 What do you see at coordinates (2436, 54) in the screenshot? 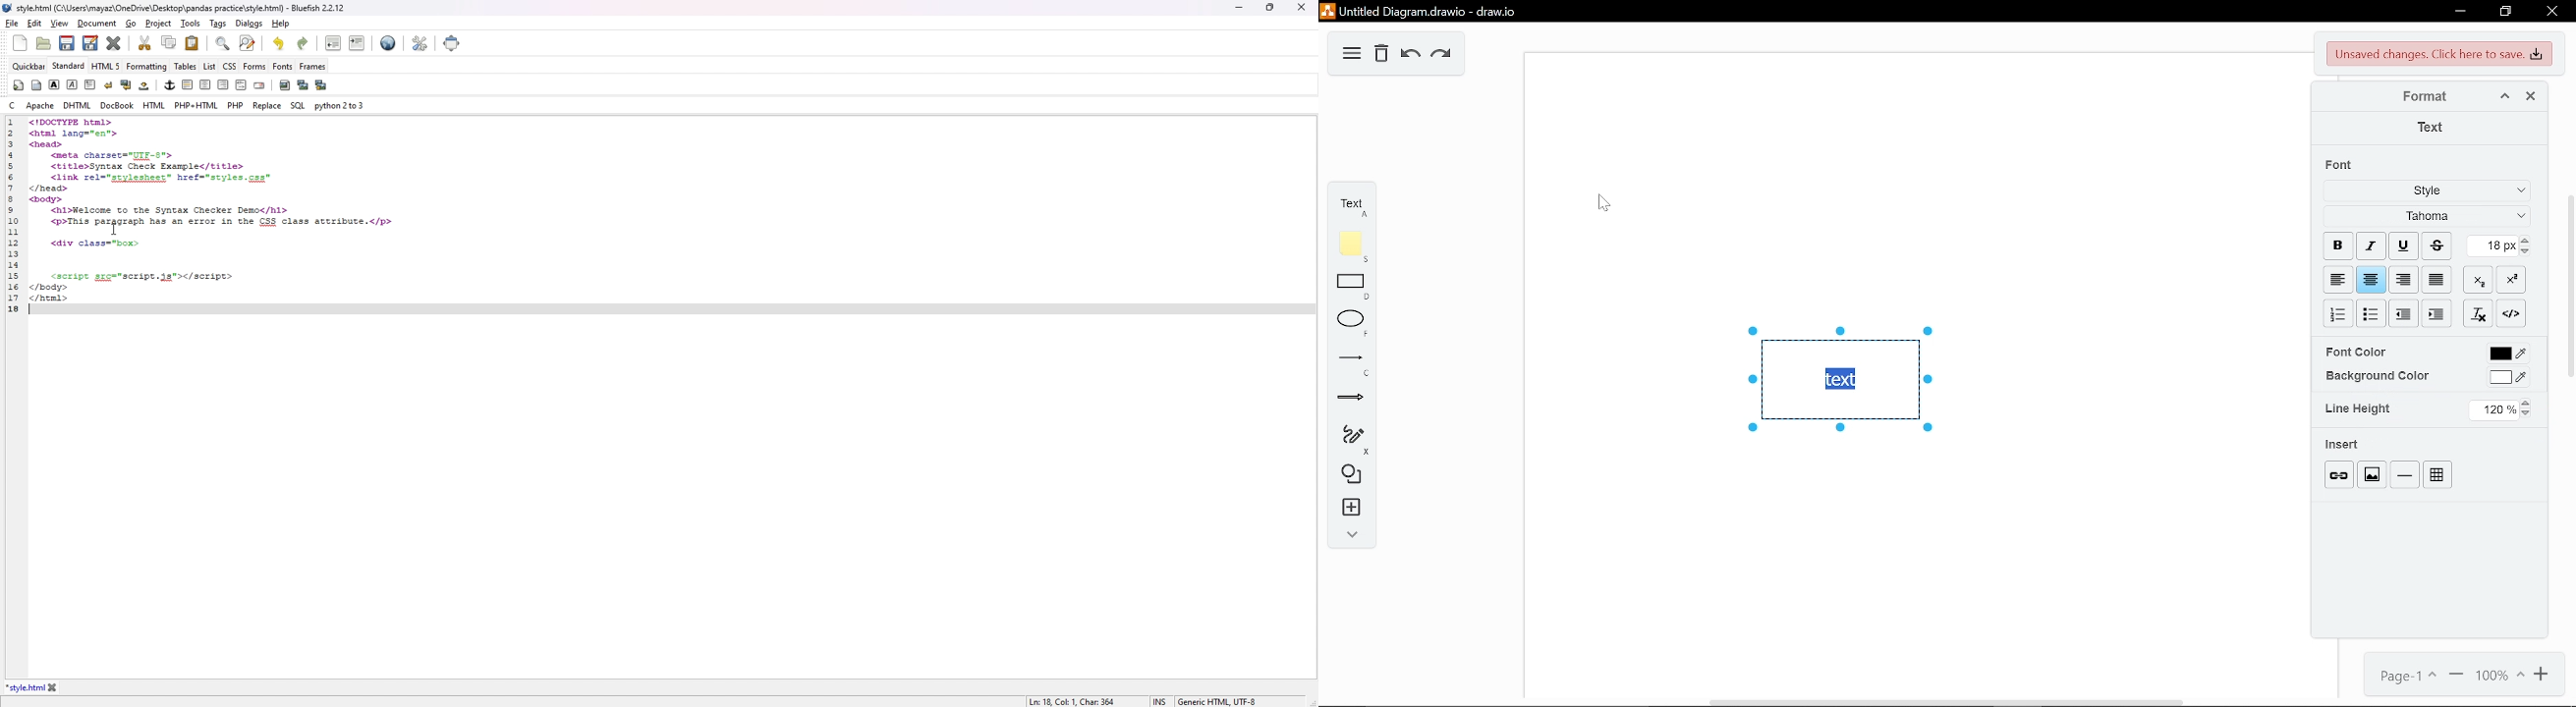
I see `unsaved changes. Click here to save ` at bounding box center [2436, 54].